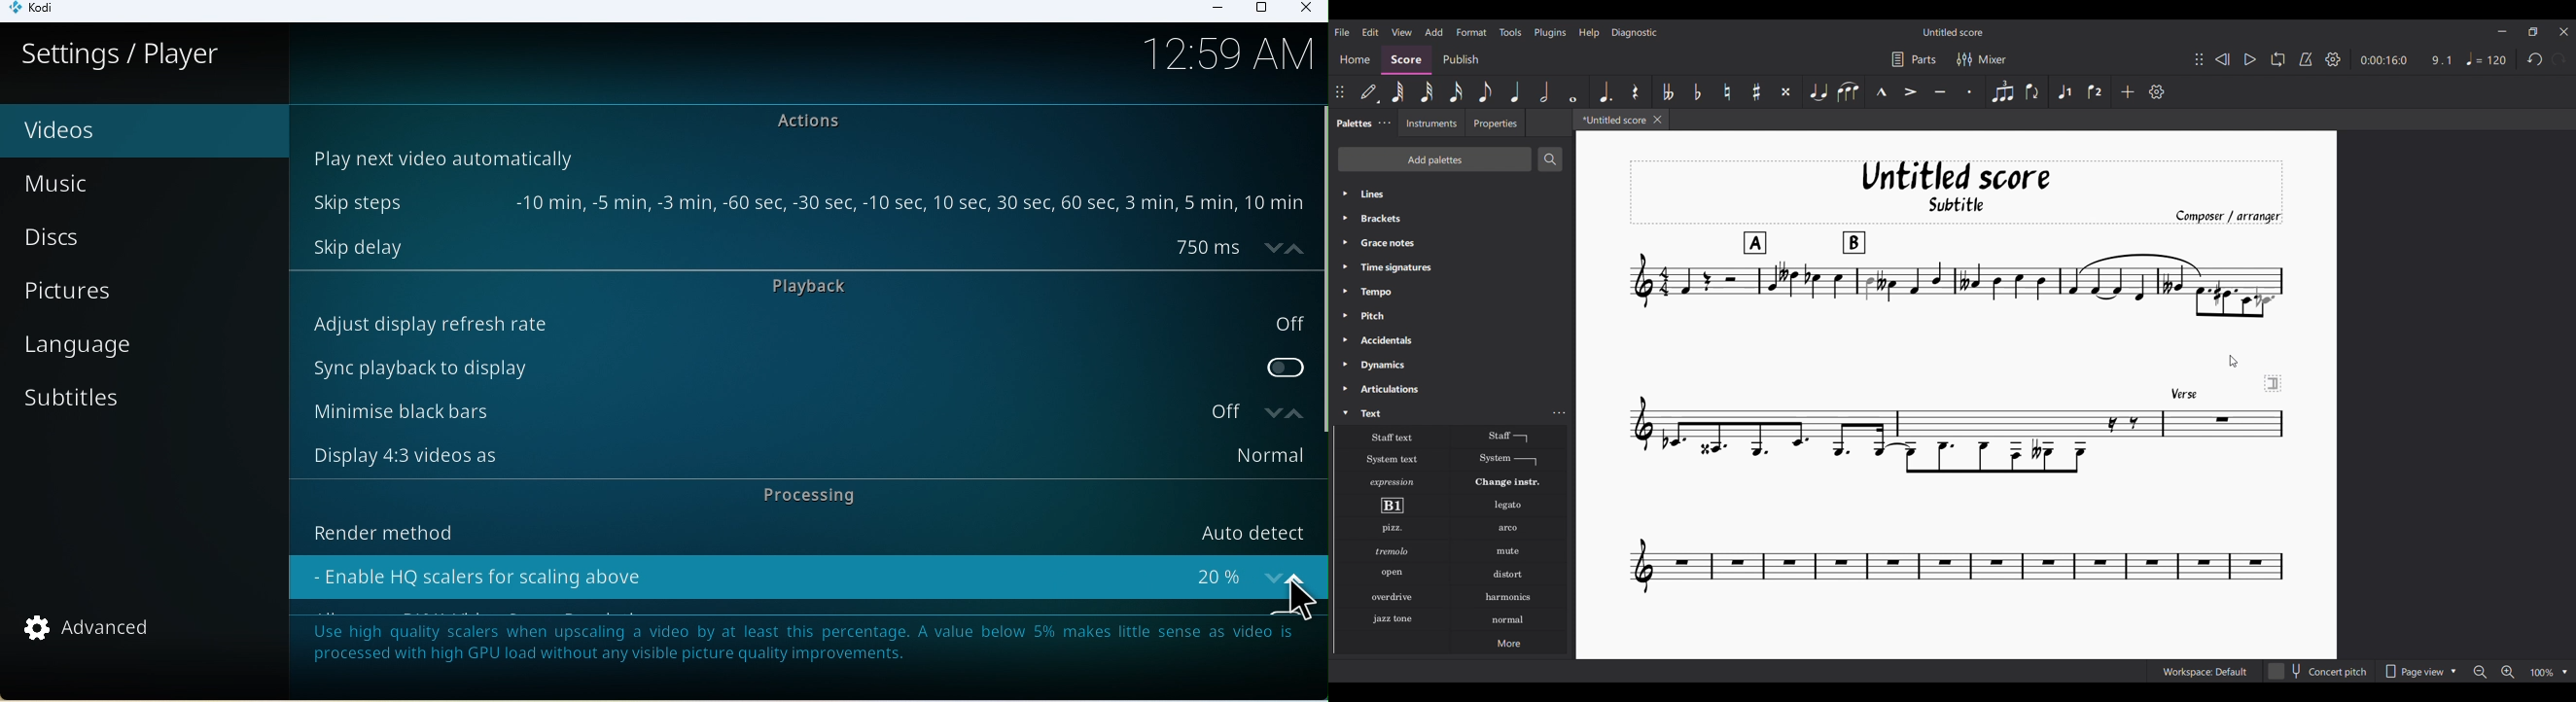  What do you see at coordinates (2503, 31) in the screenshot?
I see `Minimize` at bounding box center [2503, 31].